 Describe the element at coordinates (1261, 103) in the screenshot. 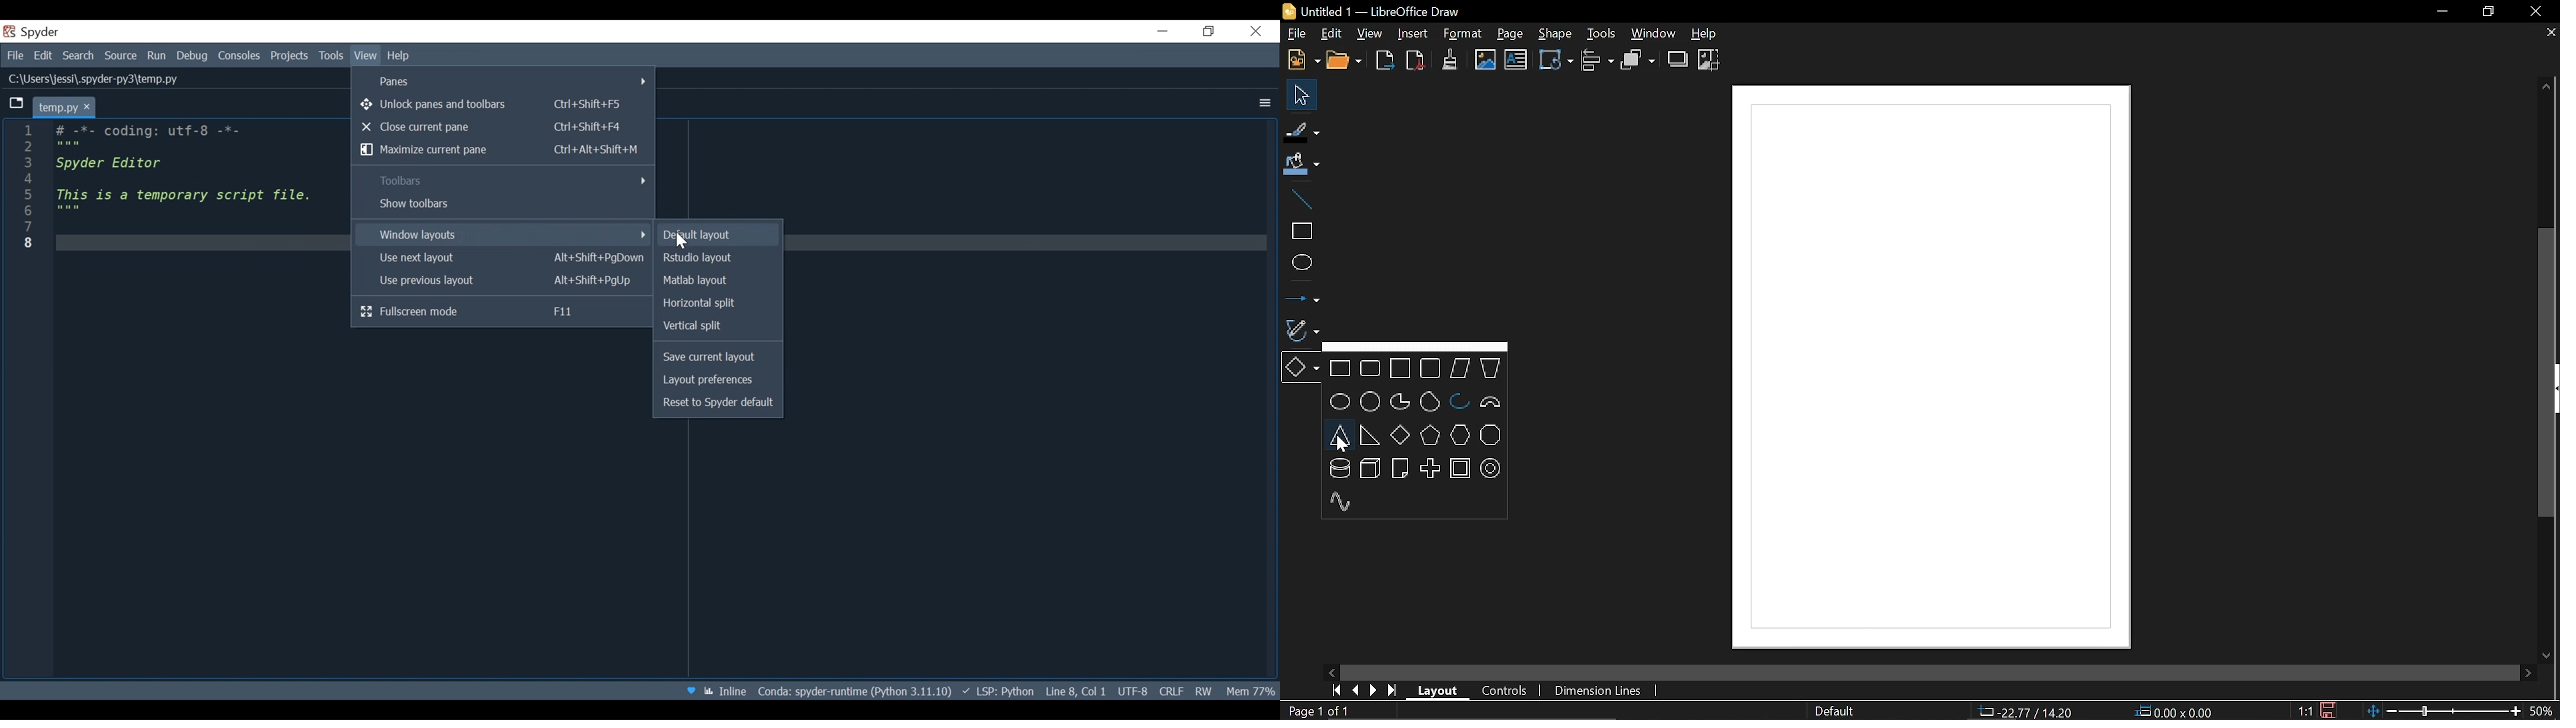

I see `More Options` at that location.